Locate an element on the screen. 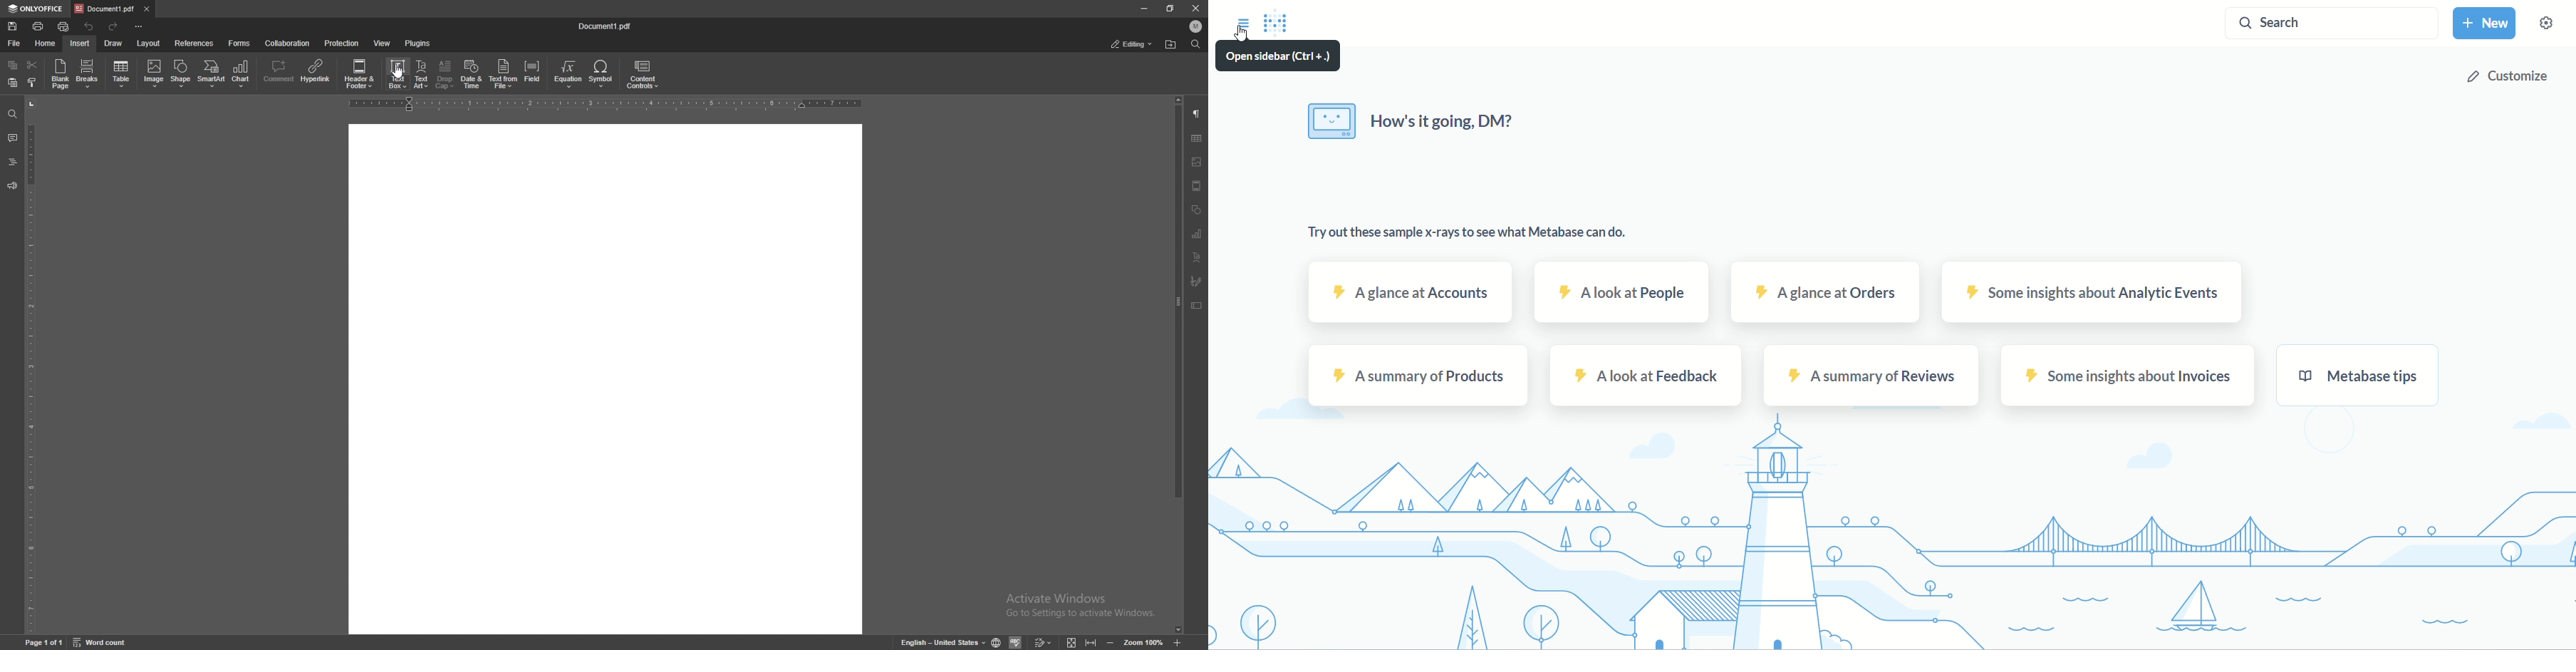 This screenshot has width=2576, height=672. quick print is located at coordinates (64, 27).